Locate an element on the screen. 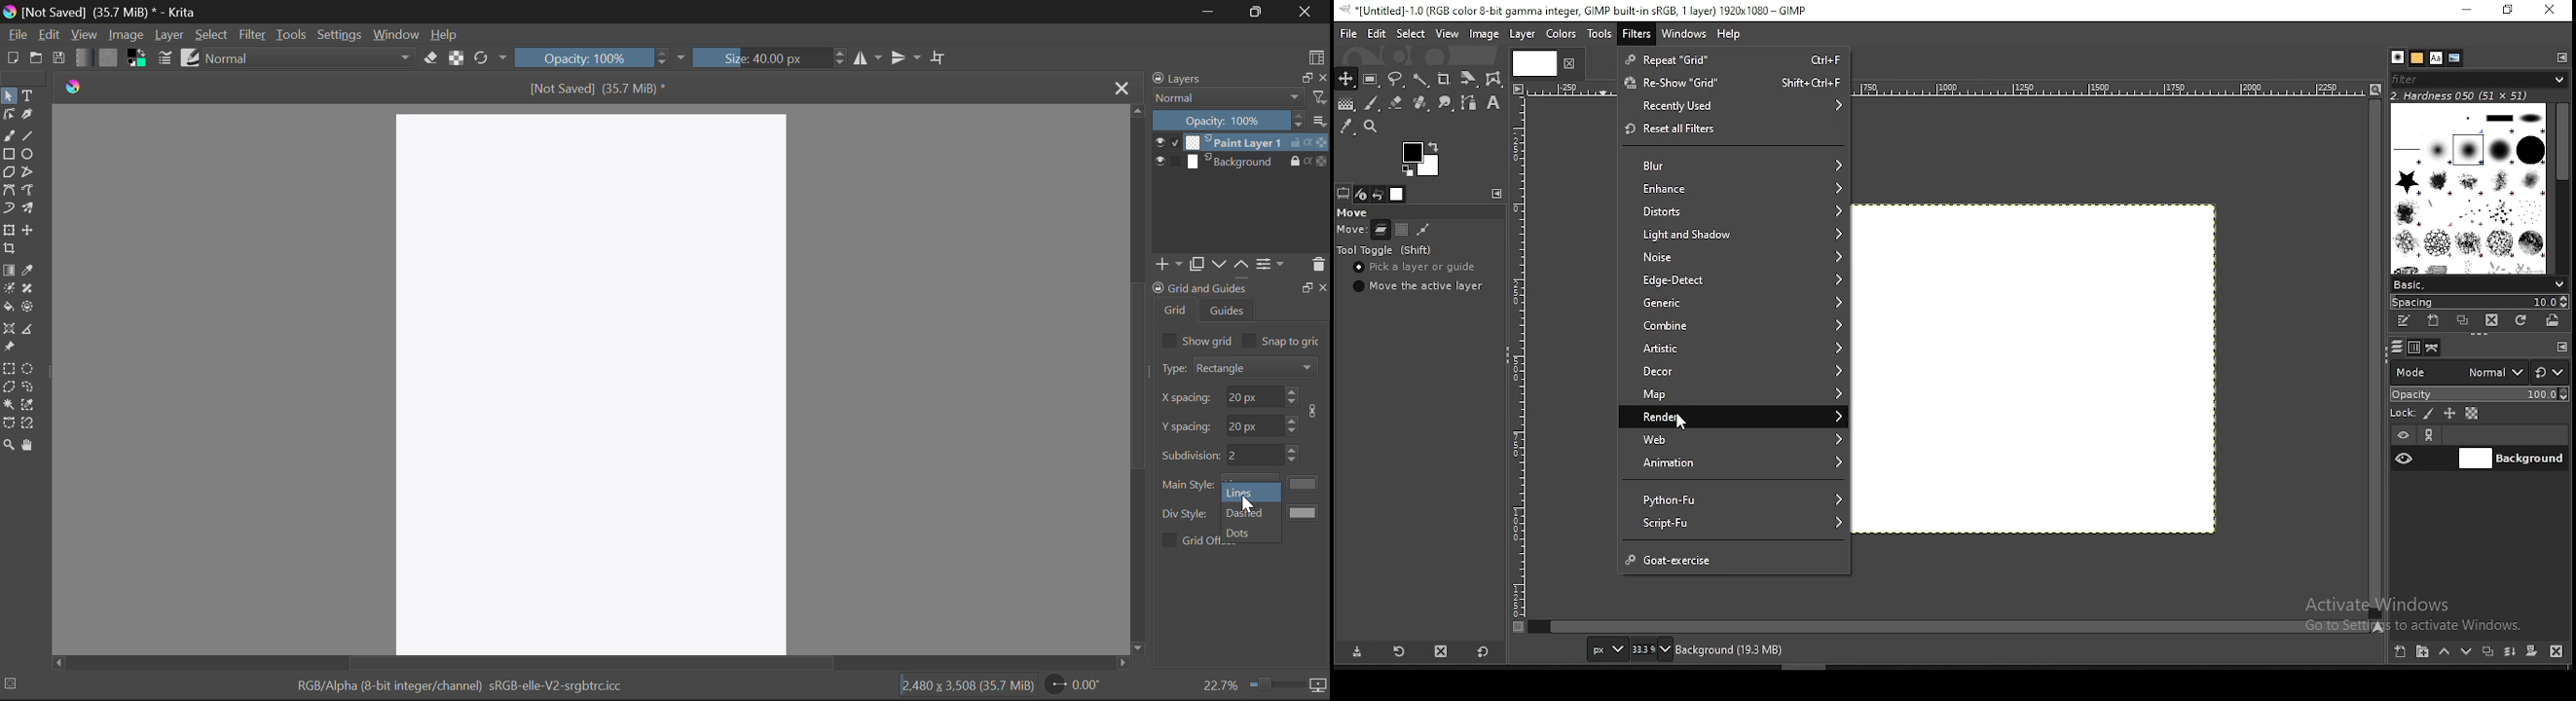 The width and height of the screenshot is (2576, 728). Horizontal Mirror Flip is located at coordinates (909, 58).